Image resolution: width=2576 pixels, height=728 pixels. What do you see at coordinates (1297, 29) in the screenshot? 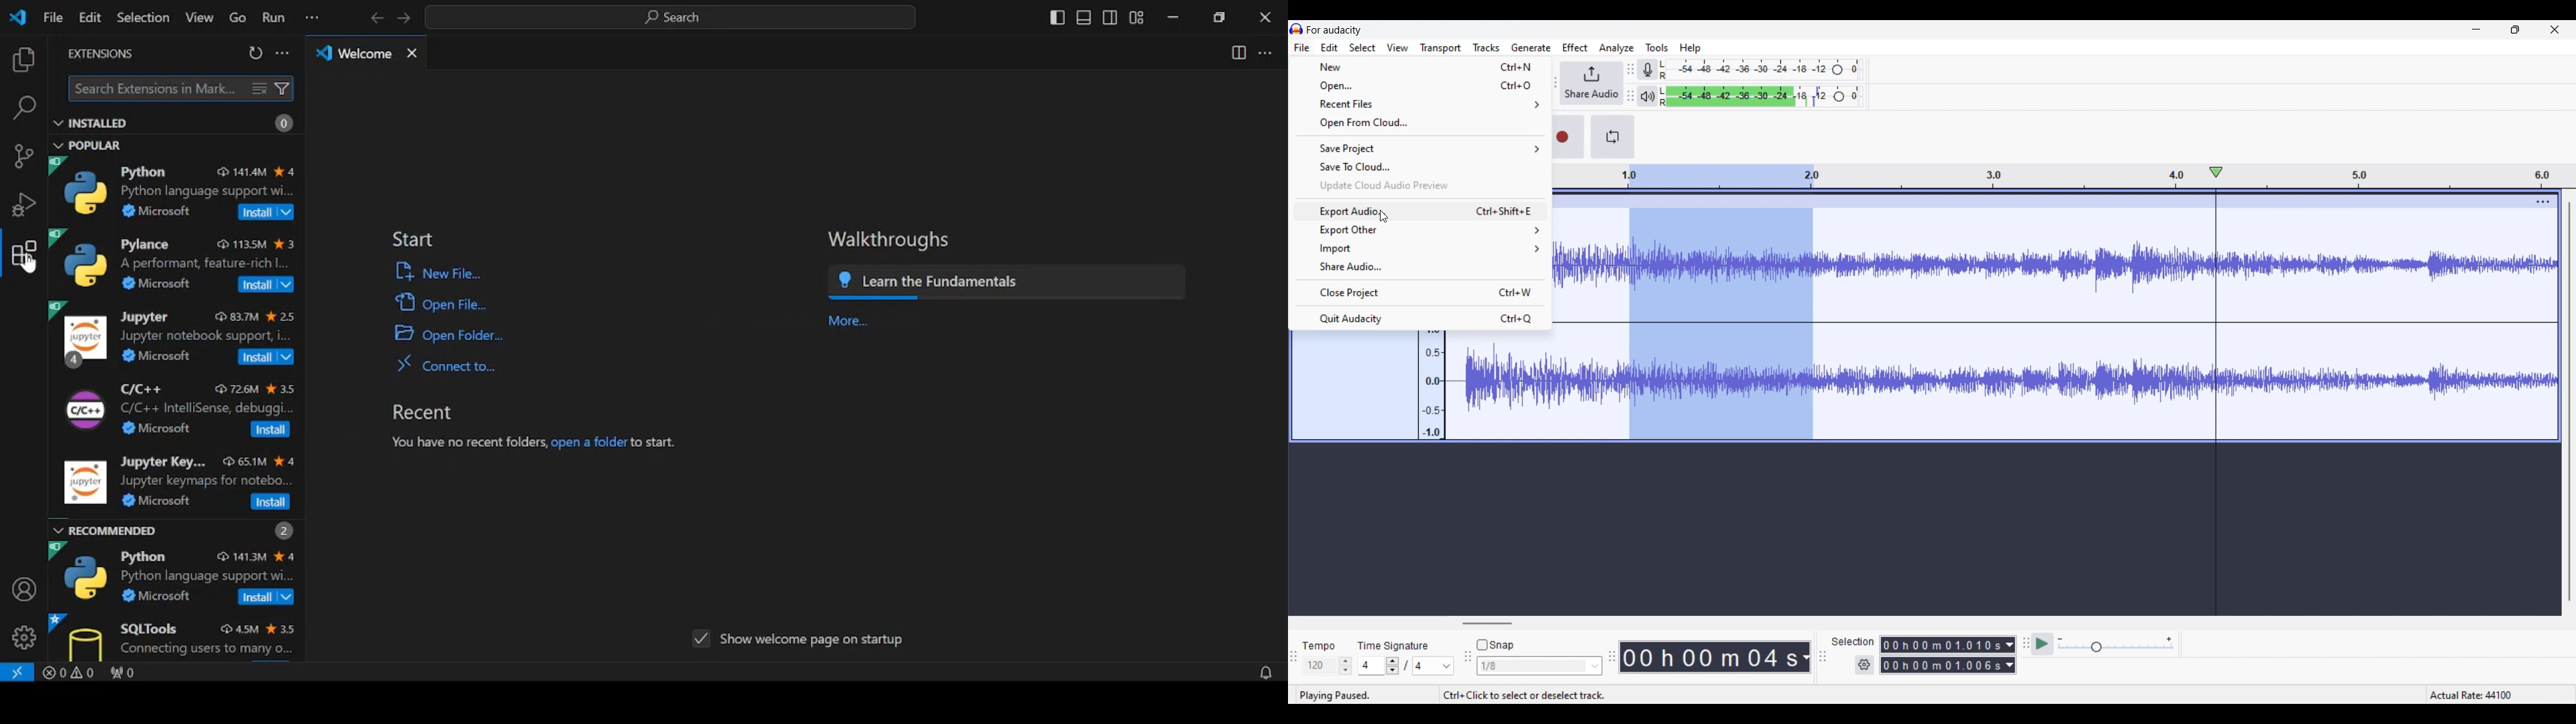
I see `Software logo` at bounding box center [1297, 29].